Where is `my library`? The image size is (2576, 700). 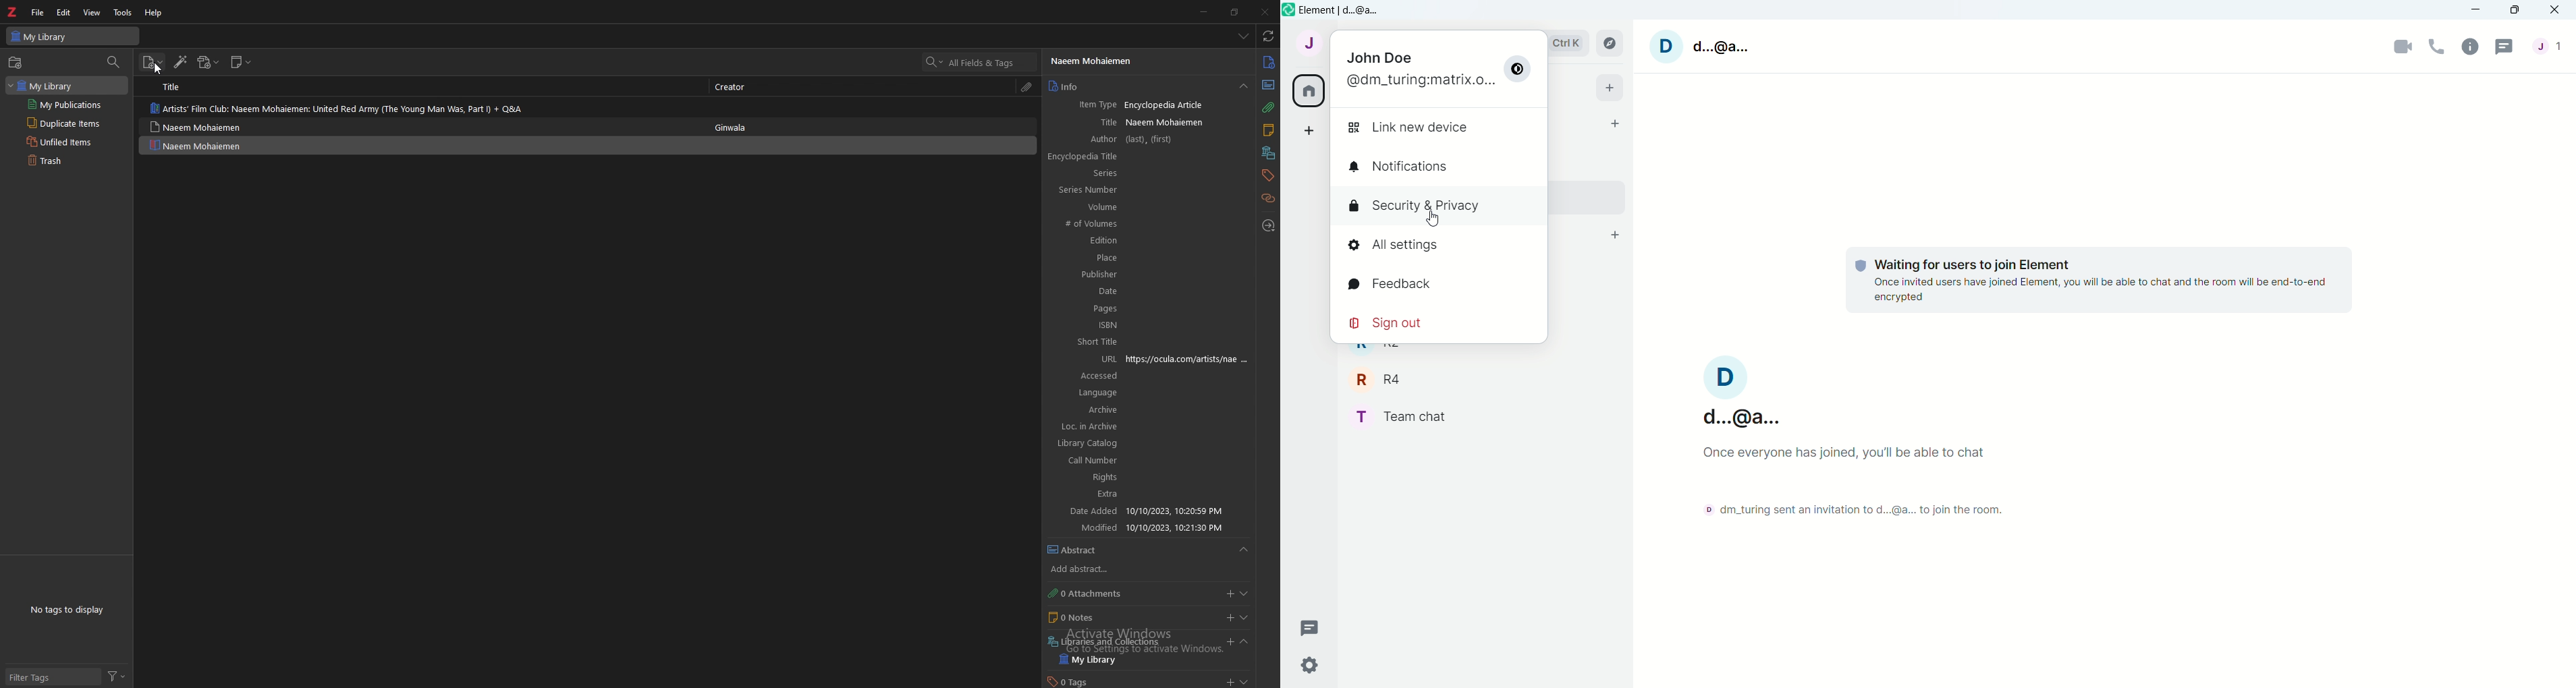 my library is located at coordinates (1143, 659).